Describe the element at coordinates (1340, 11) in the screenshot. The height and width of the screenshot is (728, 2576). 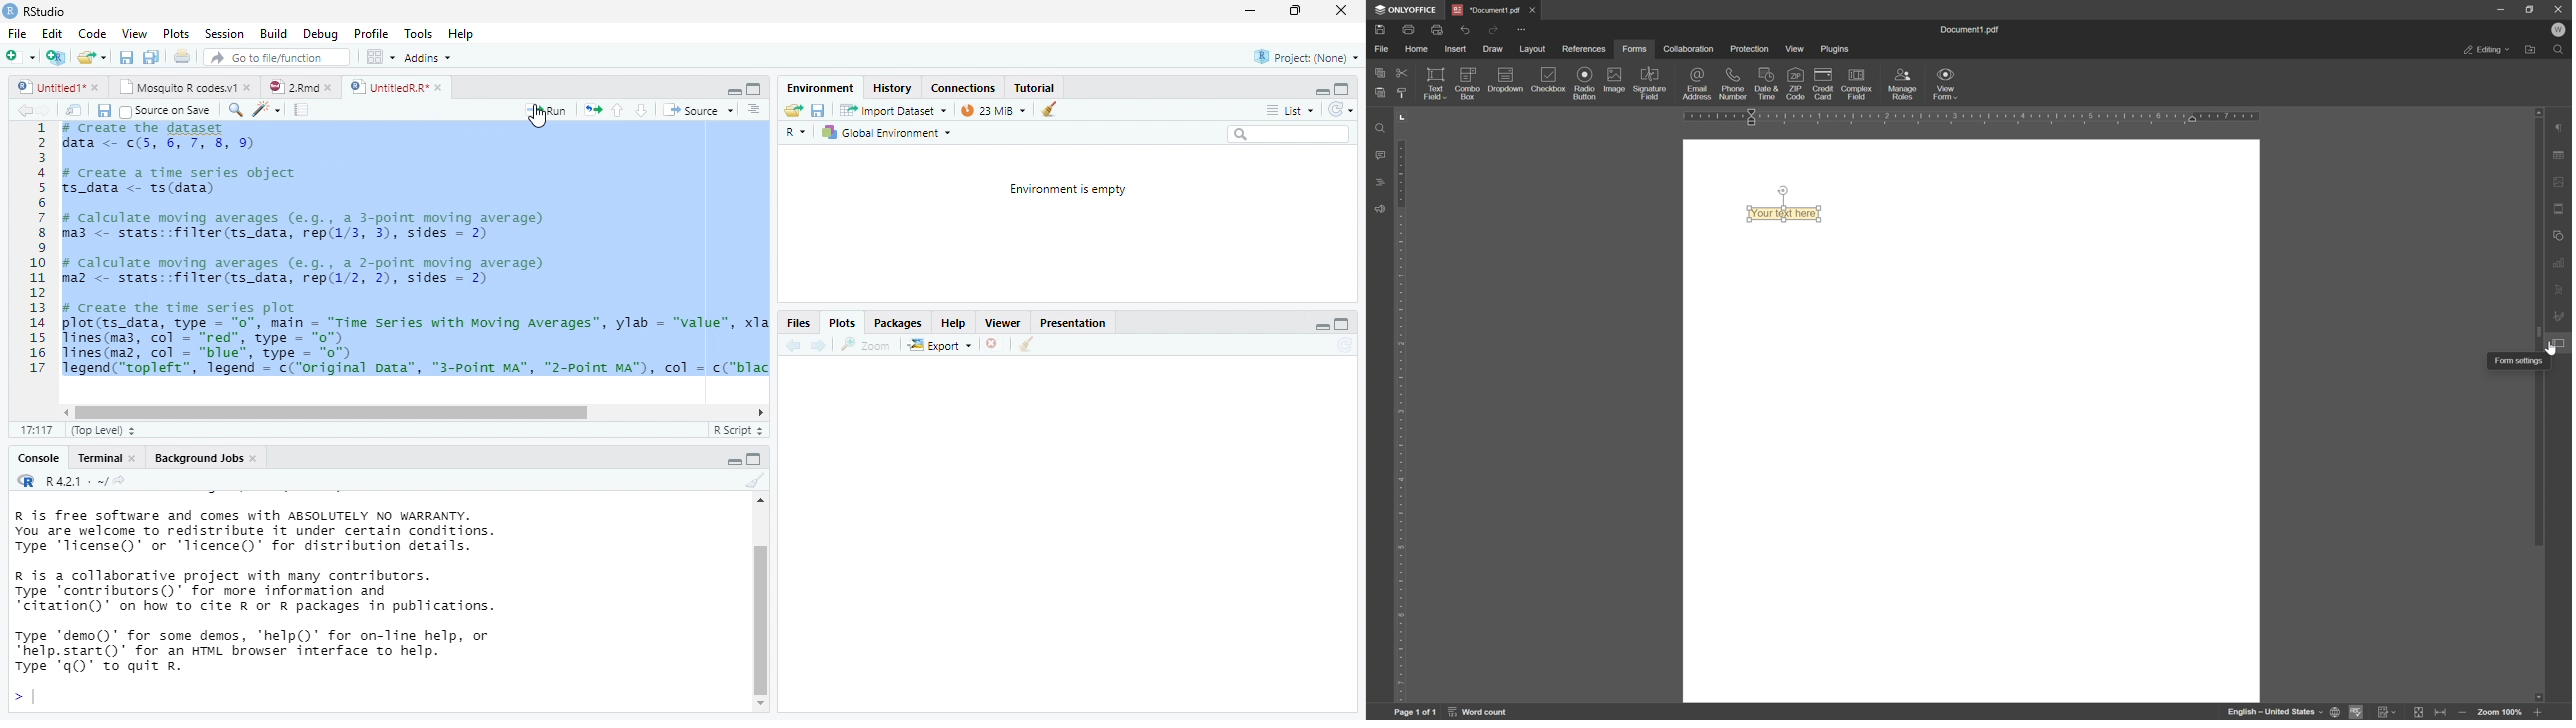
I see `close` at that location.